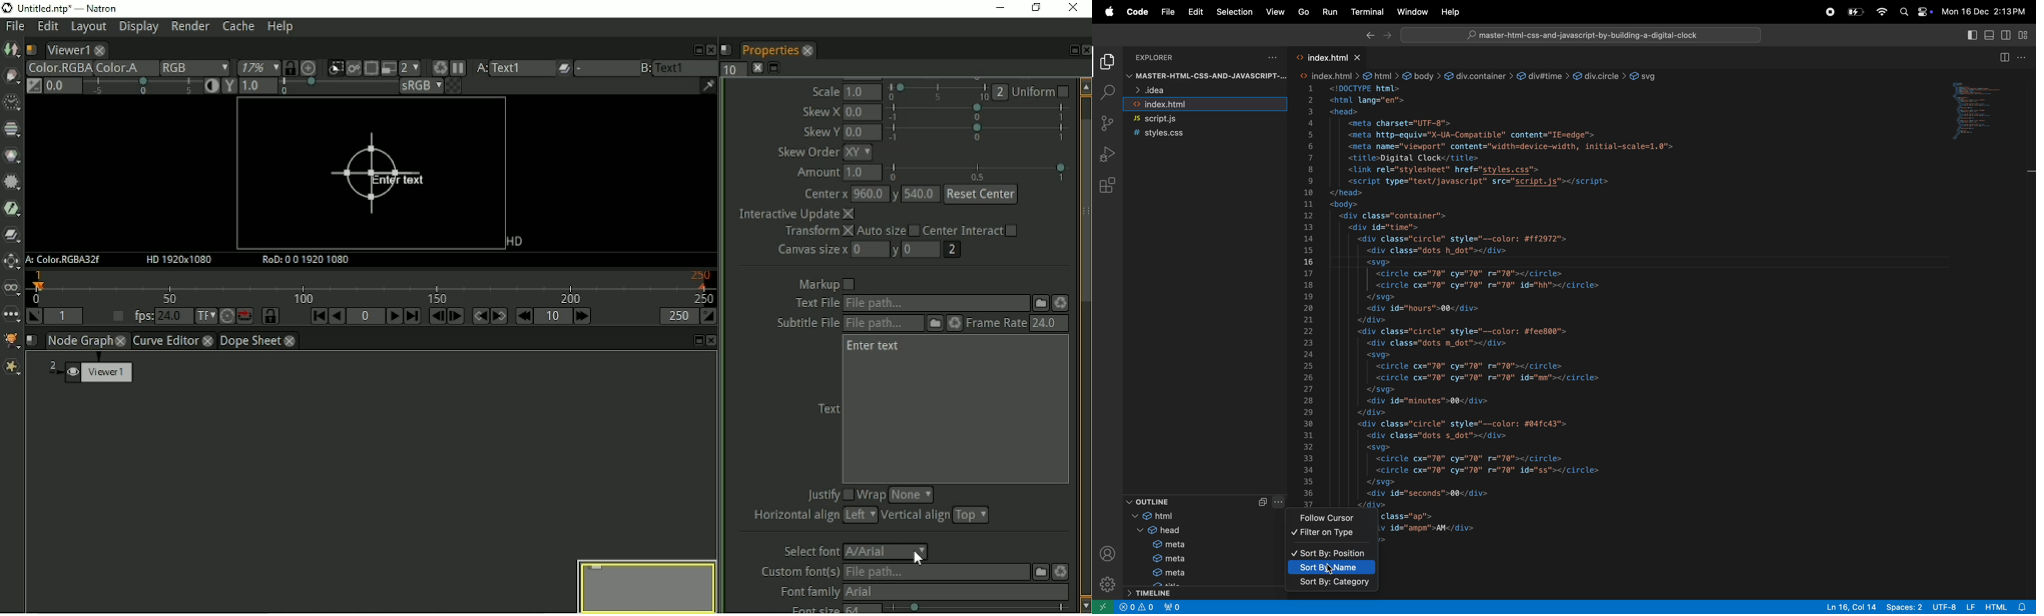 The image size is (2044, 616). What do you see at coordinates (1197, 134) in the screenshot?
I see `style.css` at bounding box center [1197, 134].